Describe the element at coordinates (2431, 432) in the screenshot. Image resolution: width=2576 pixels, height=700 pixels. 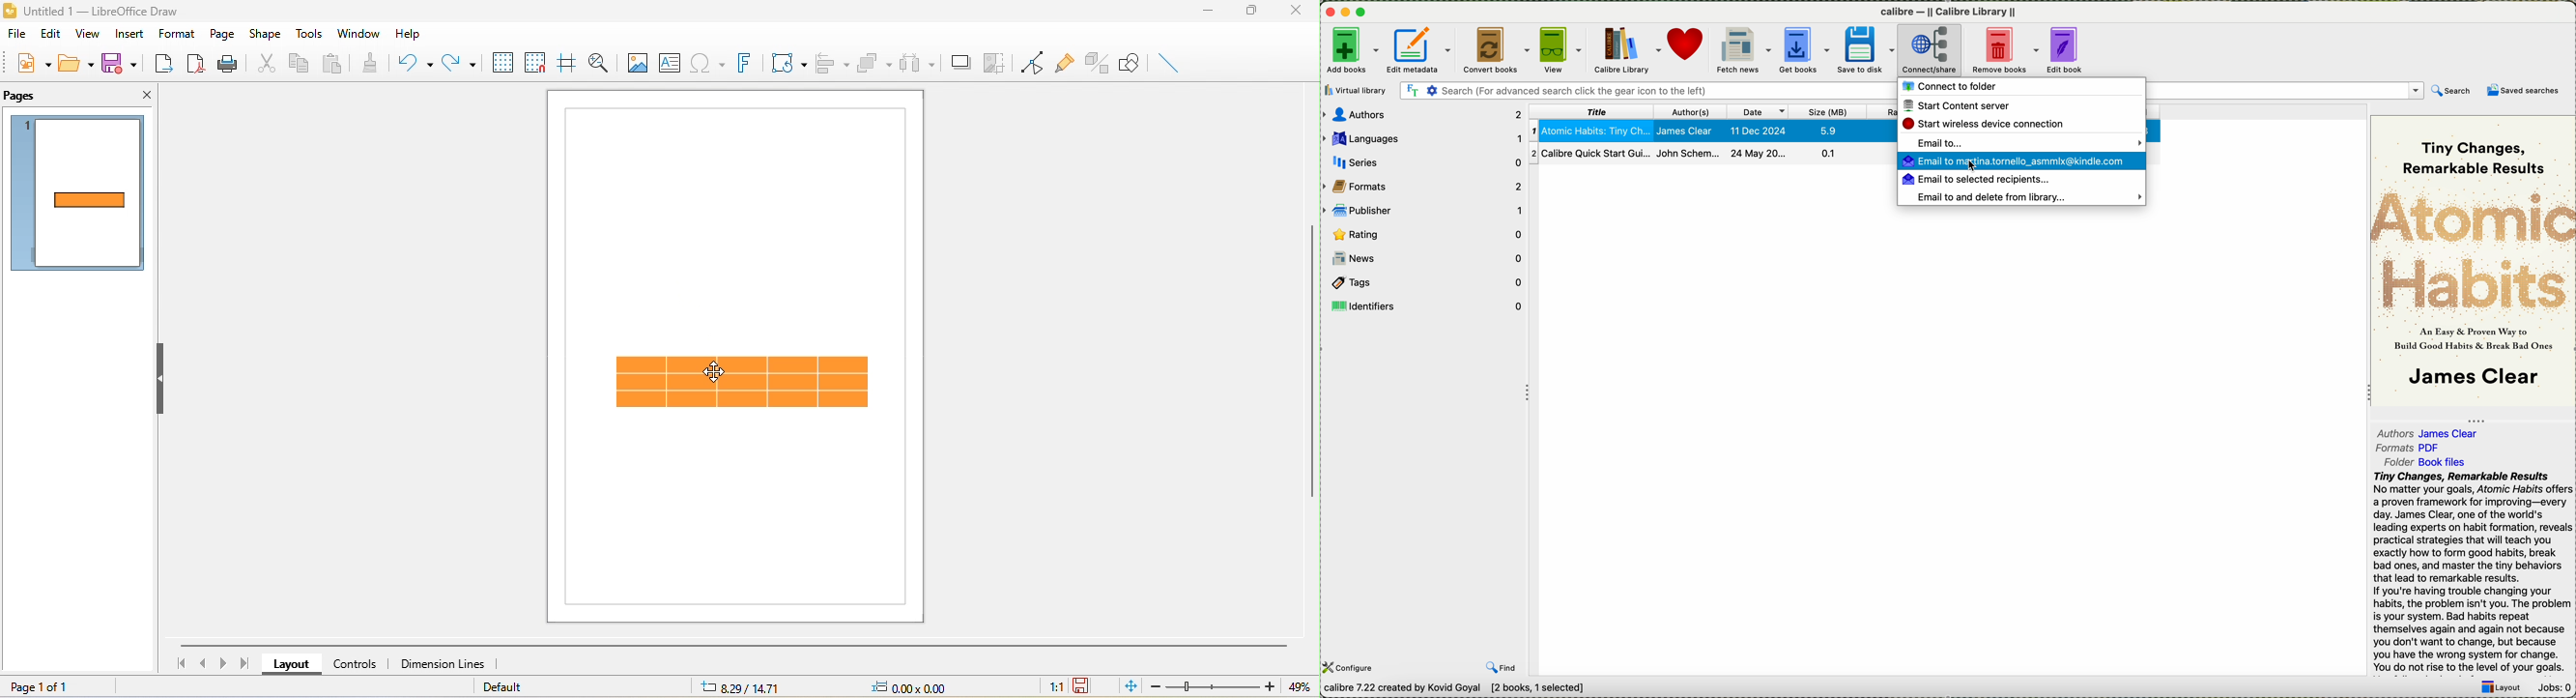
I see `authors` at that location.